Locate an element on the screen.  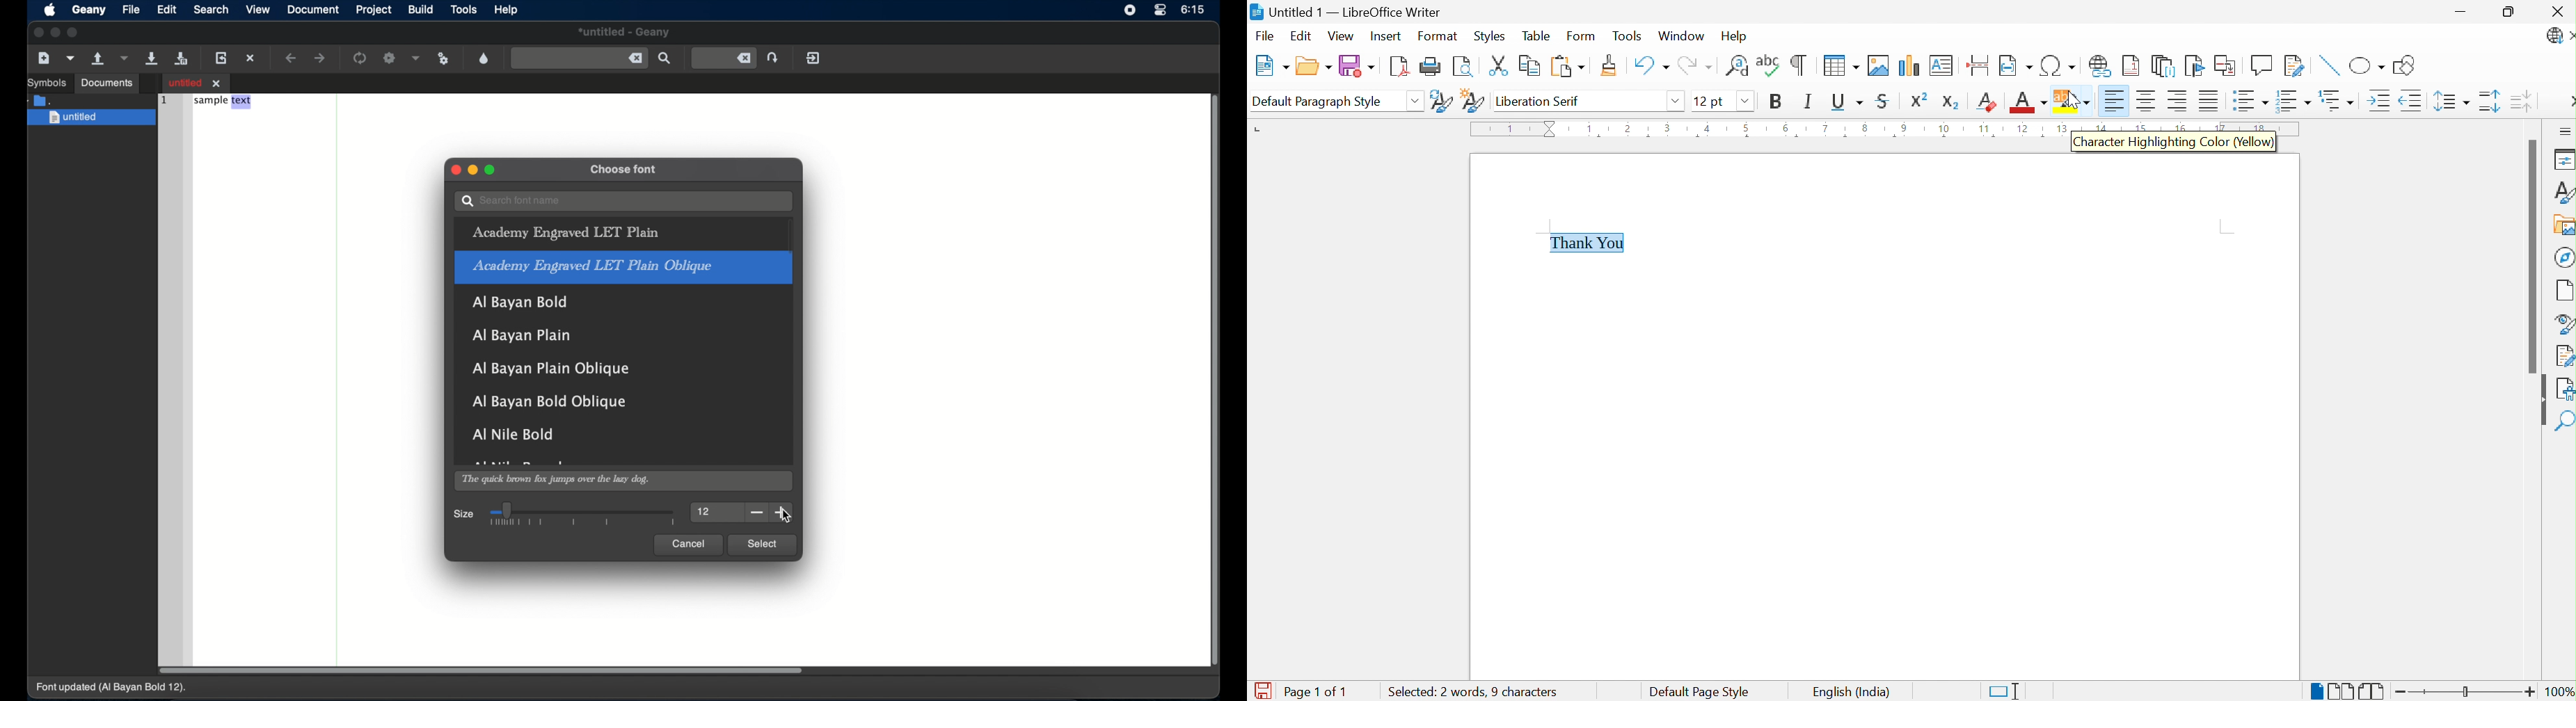
LibreOffice Update Available is located at coordinates (2559, 38).